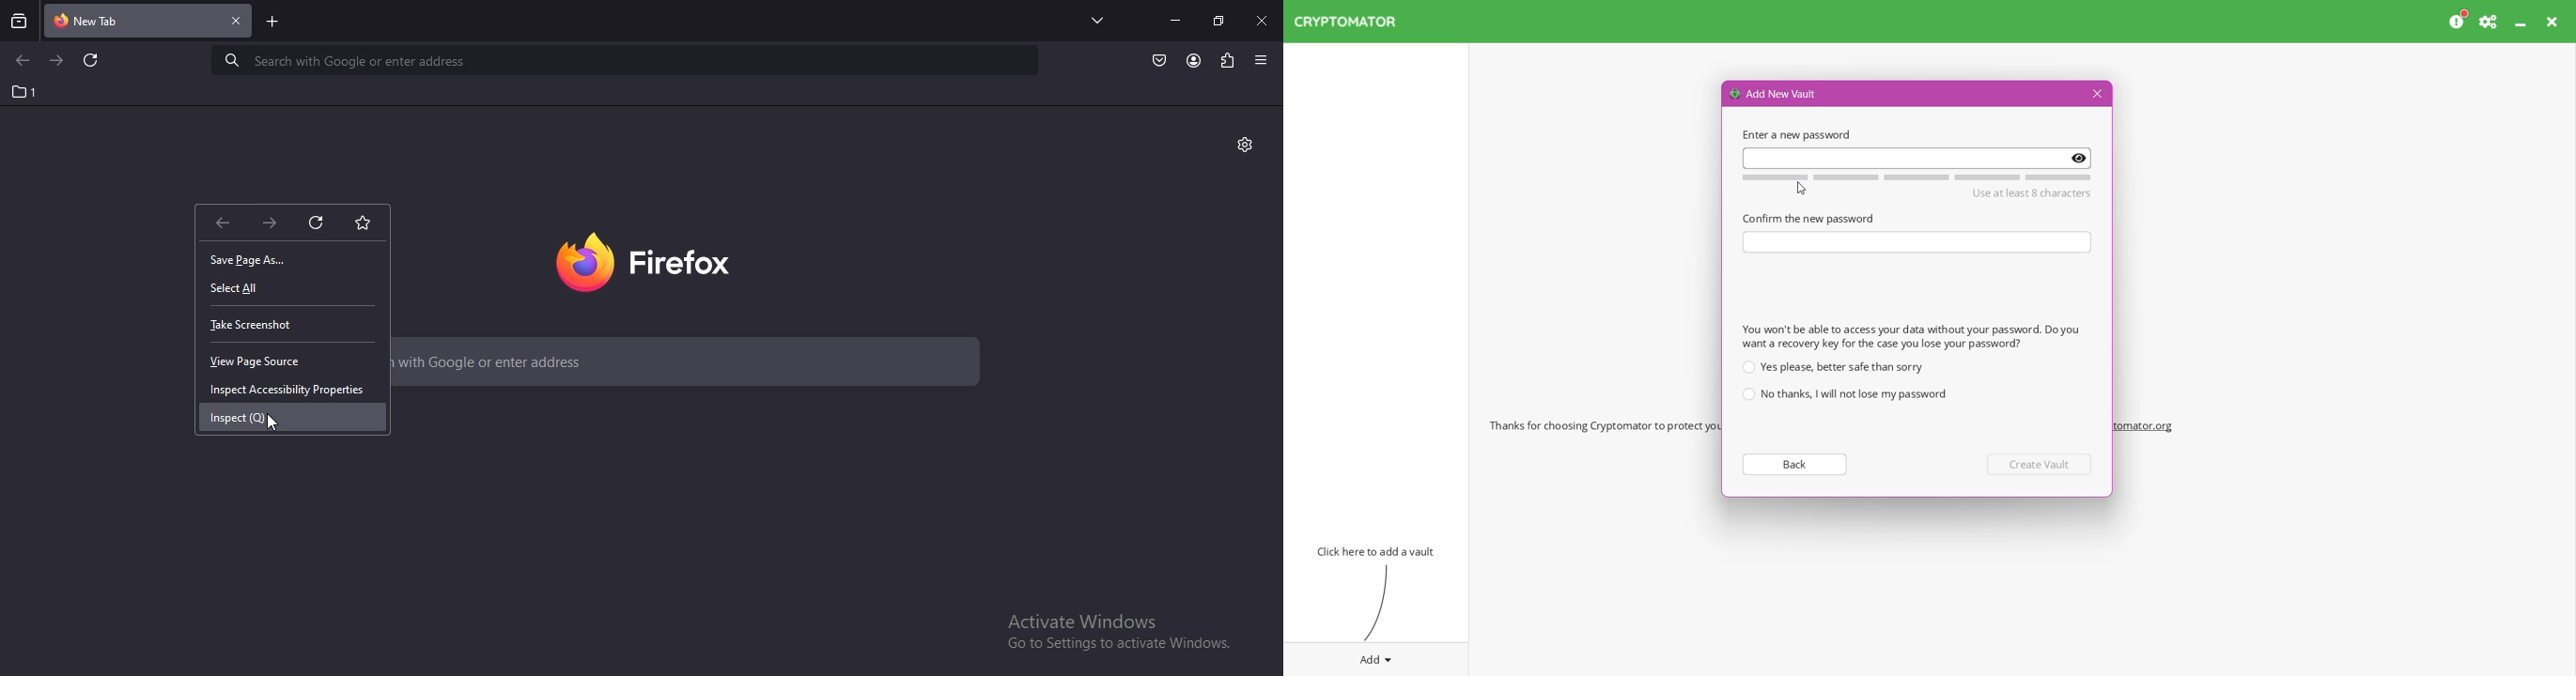 The height and width of the screenshot is (700, 2576). I want to click on minimize, so click(1174, 20).